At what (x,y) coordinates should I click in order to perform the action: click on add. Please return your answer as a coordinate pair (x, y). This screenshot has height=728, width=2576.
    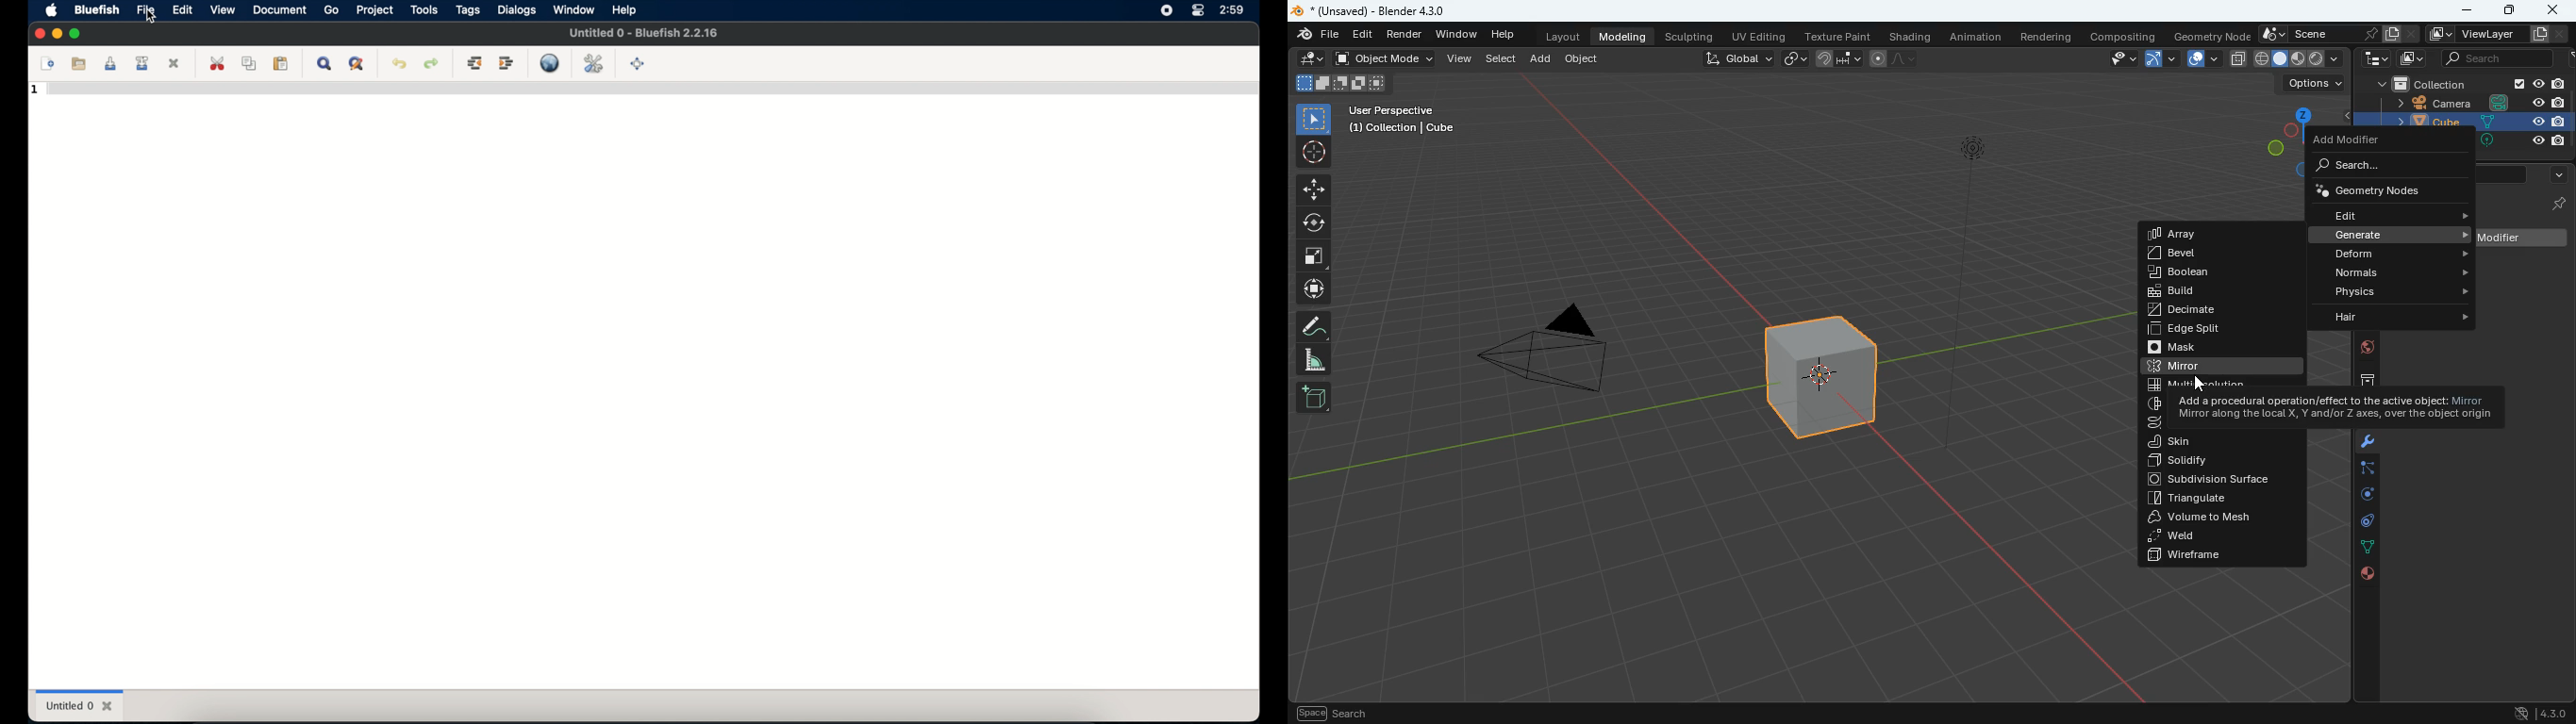
    Looking at the image, I should click on (1314, 397).